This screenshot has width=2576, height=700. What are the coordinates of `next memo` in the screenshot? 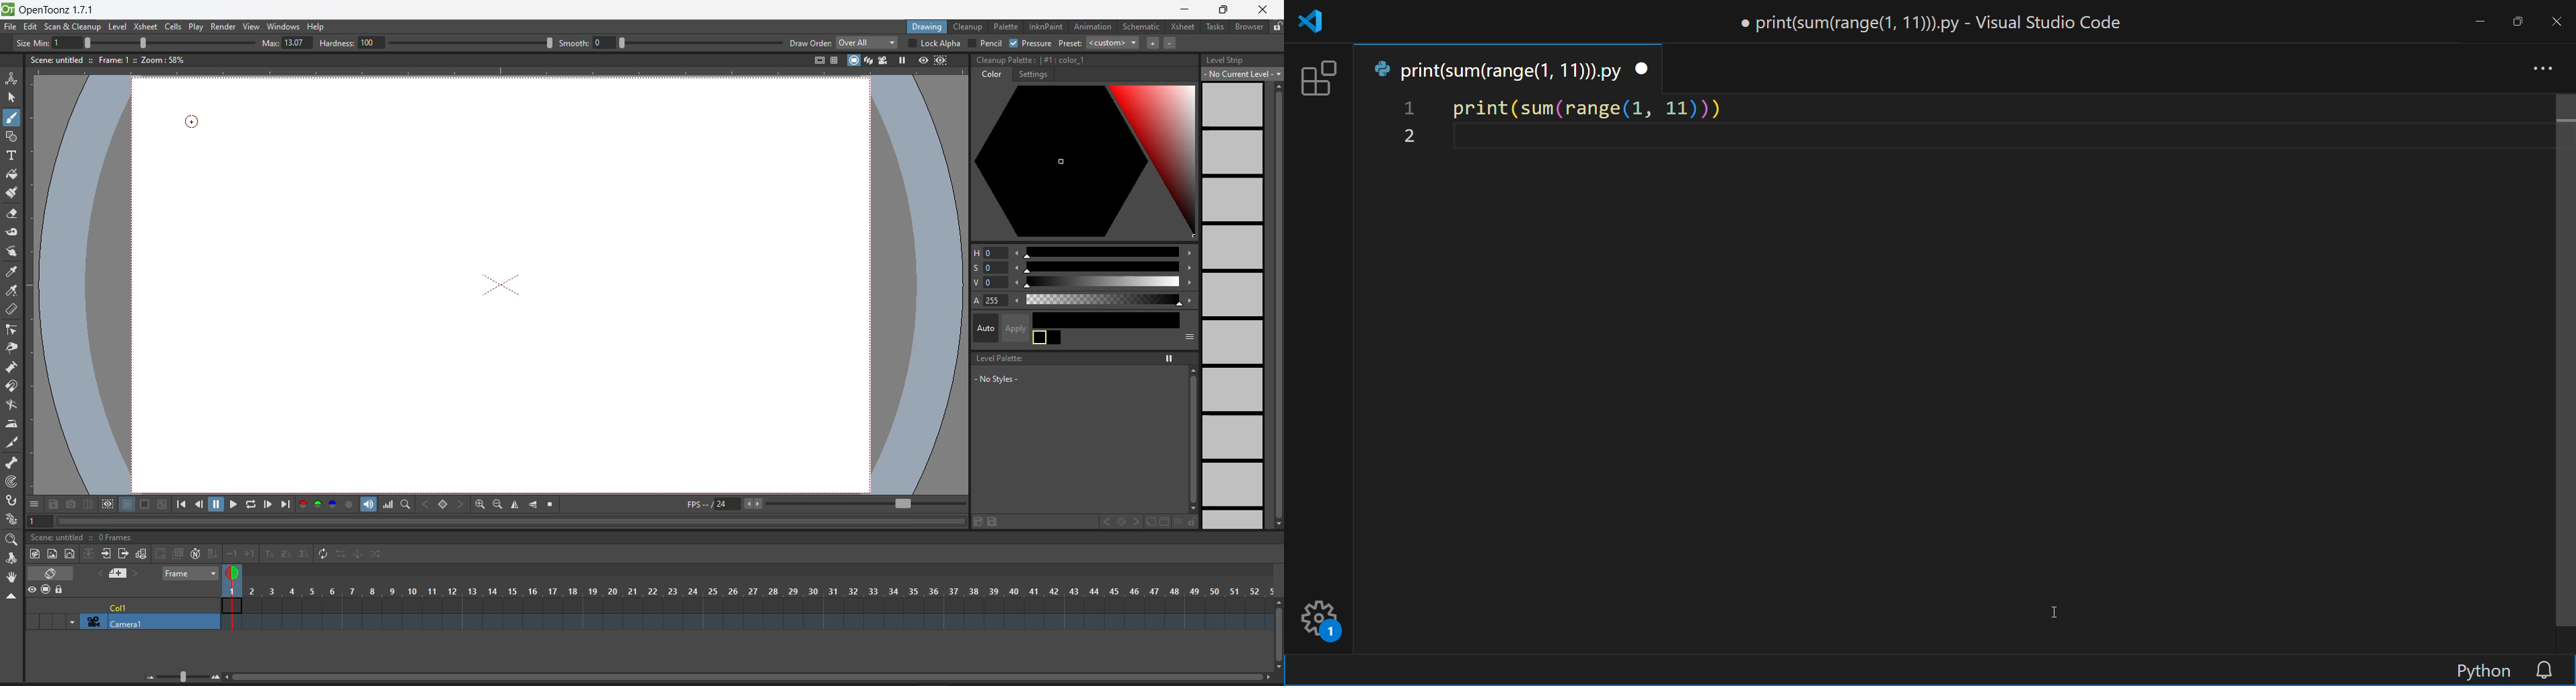 It's located at (136, 573).